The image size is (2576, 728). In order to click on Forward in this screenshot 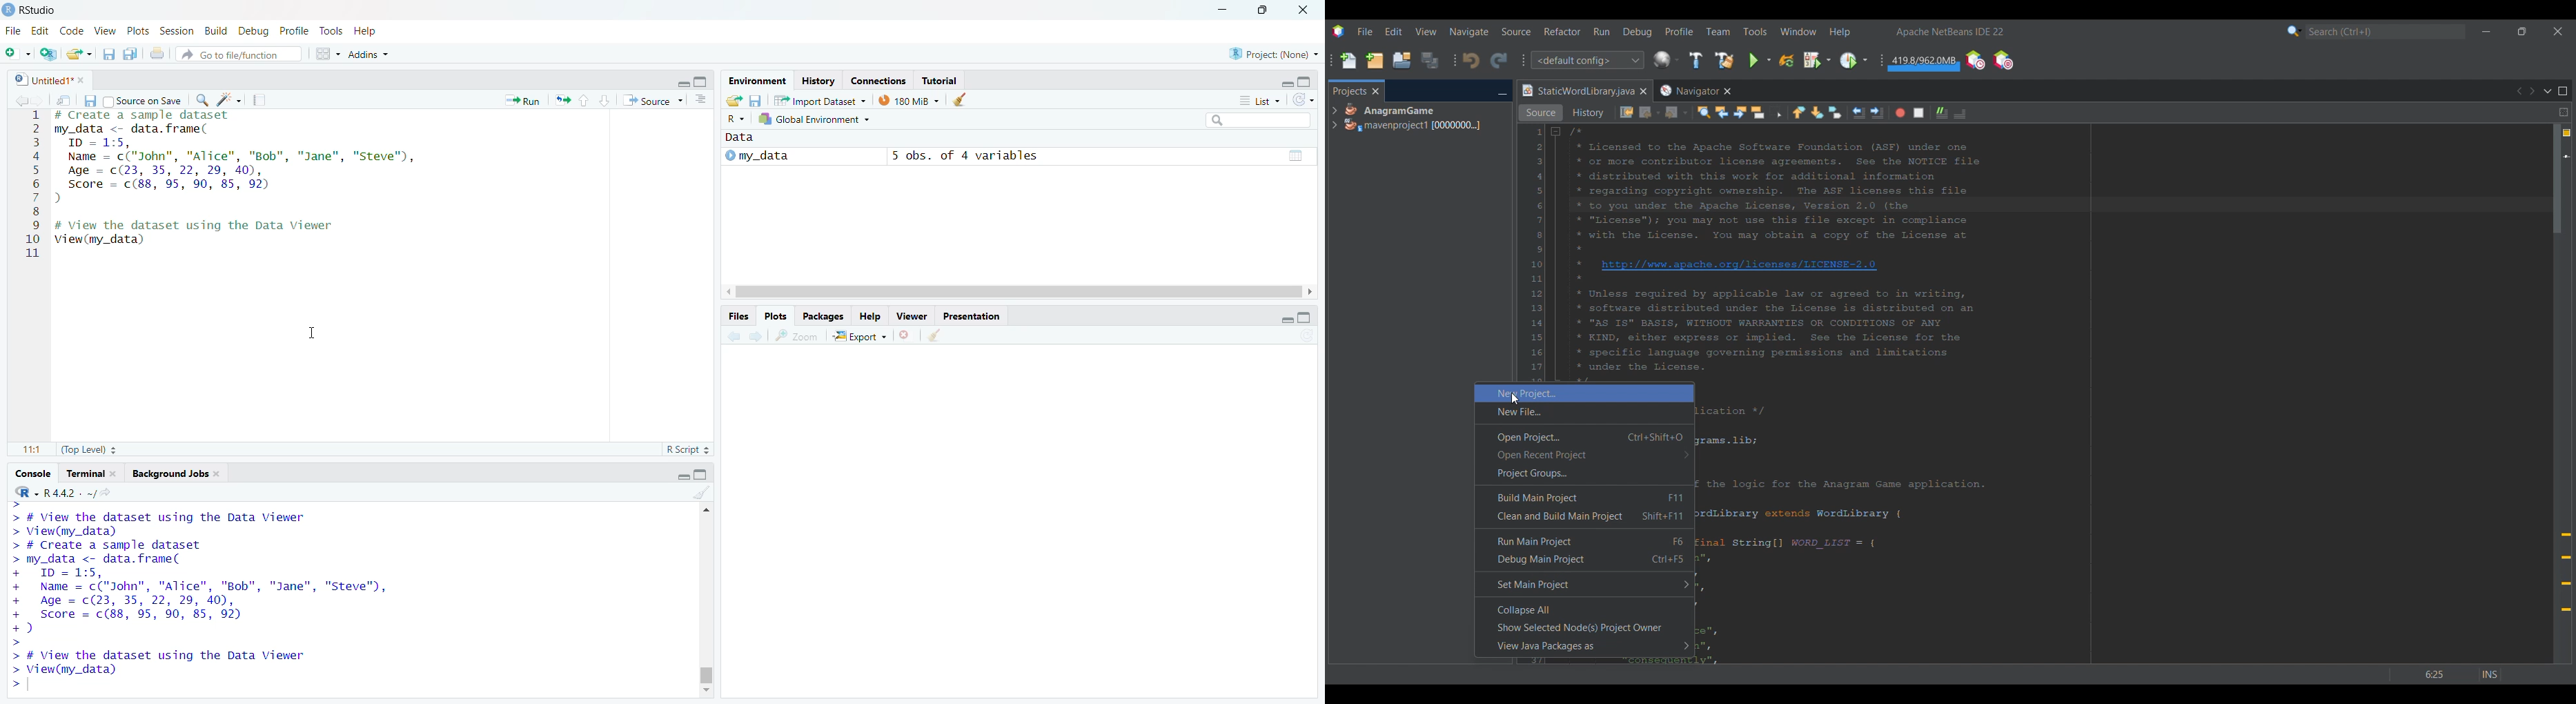, I will do `click(755, 338)`.